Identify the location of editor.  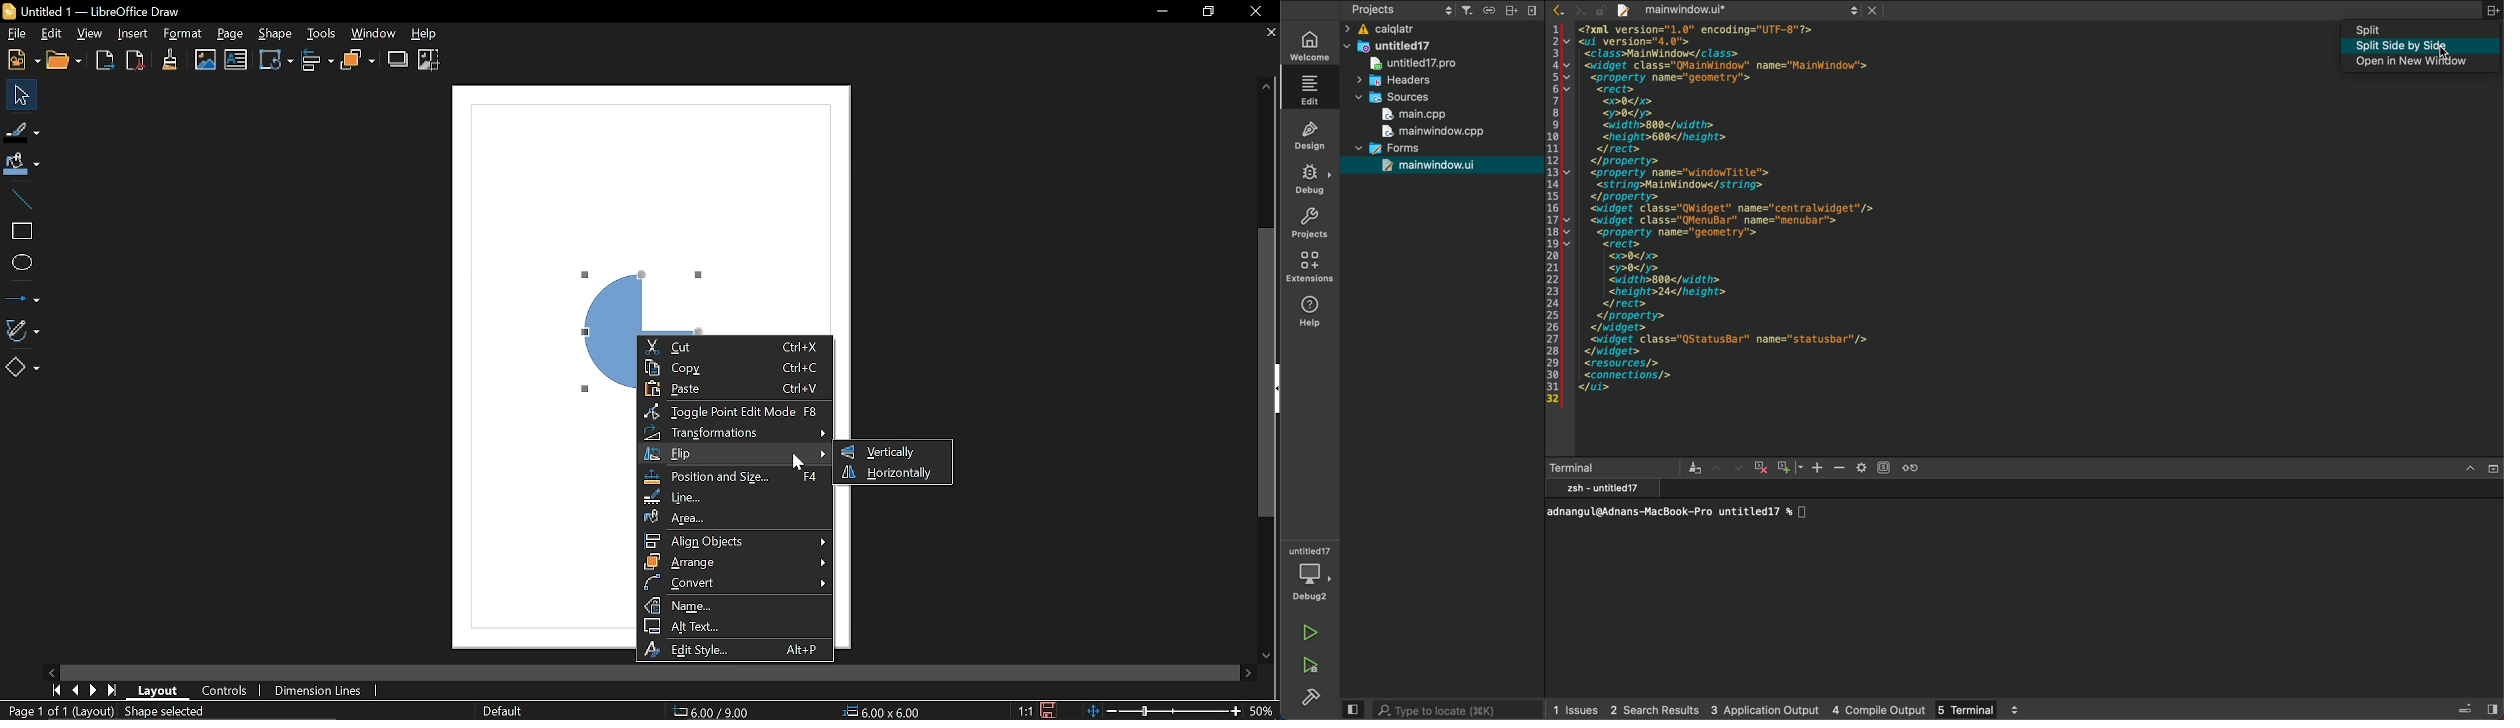
(1312, 91).